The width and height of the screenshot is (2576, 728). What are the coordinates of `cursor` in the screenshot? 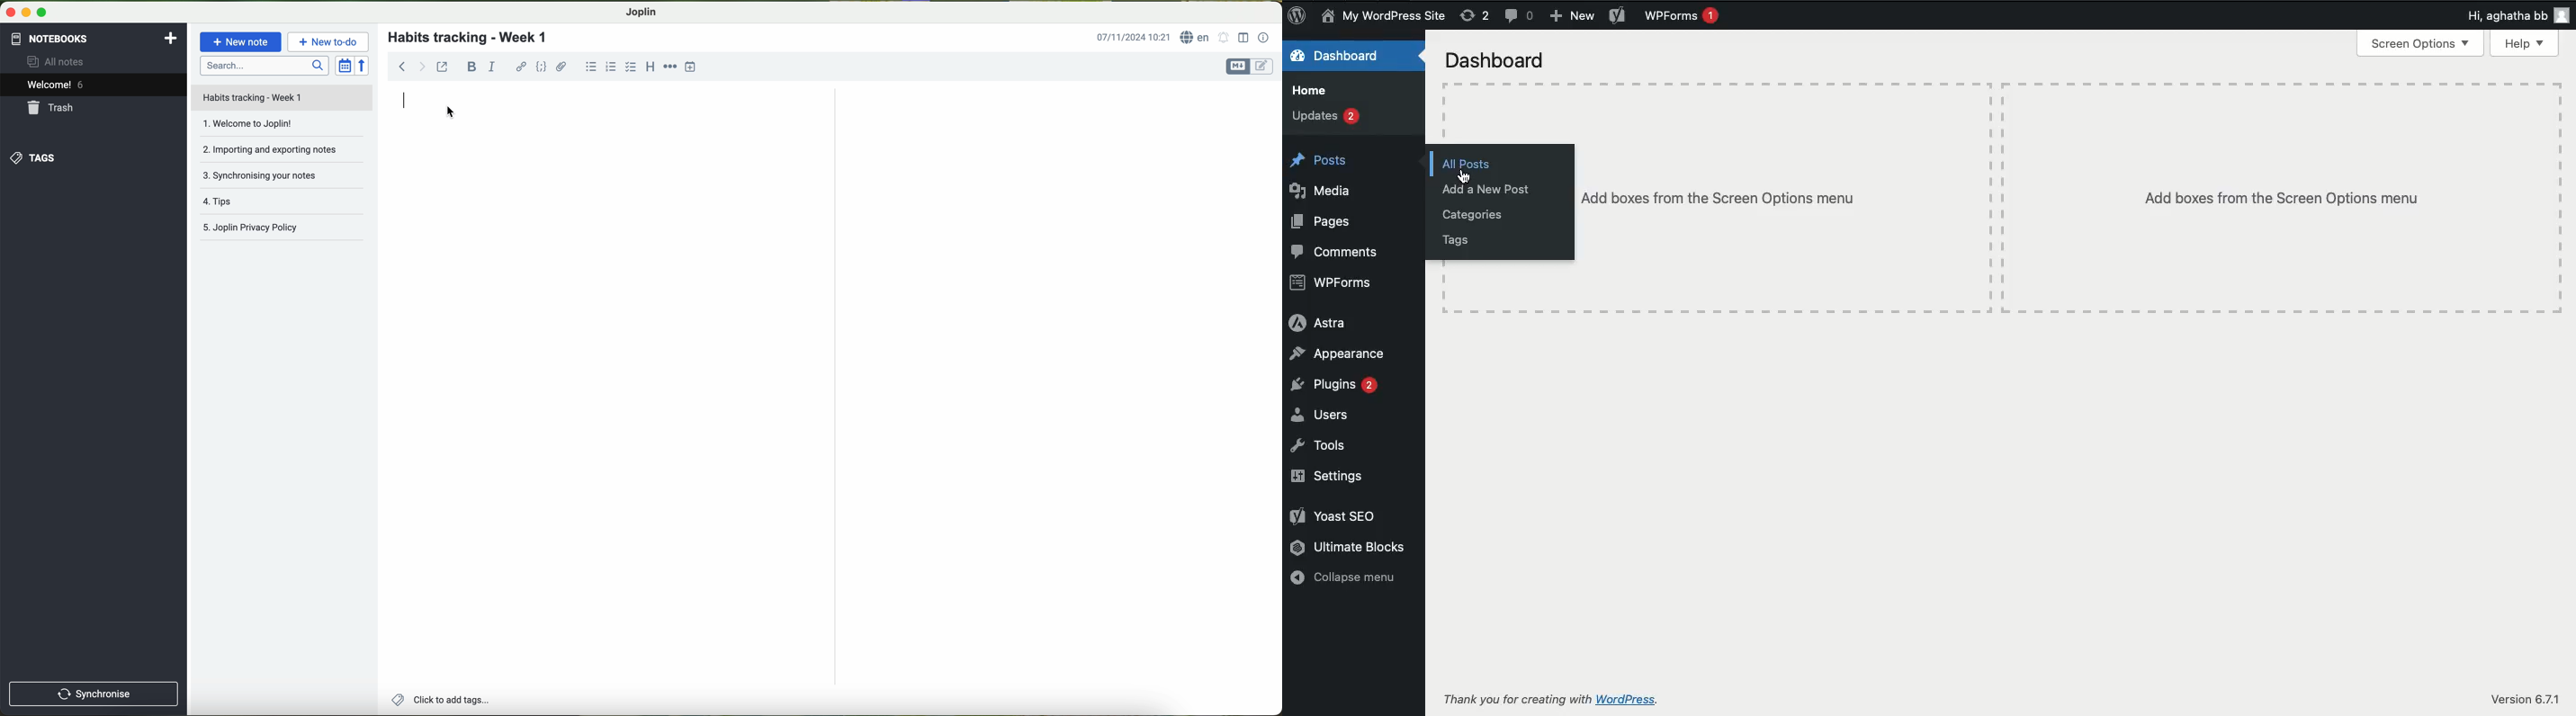 It's located at (450, 113).